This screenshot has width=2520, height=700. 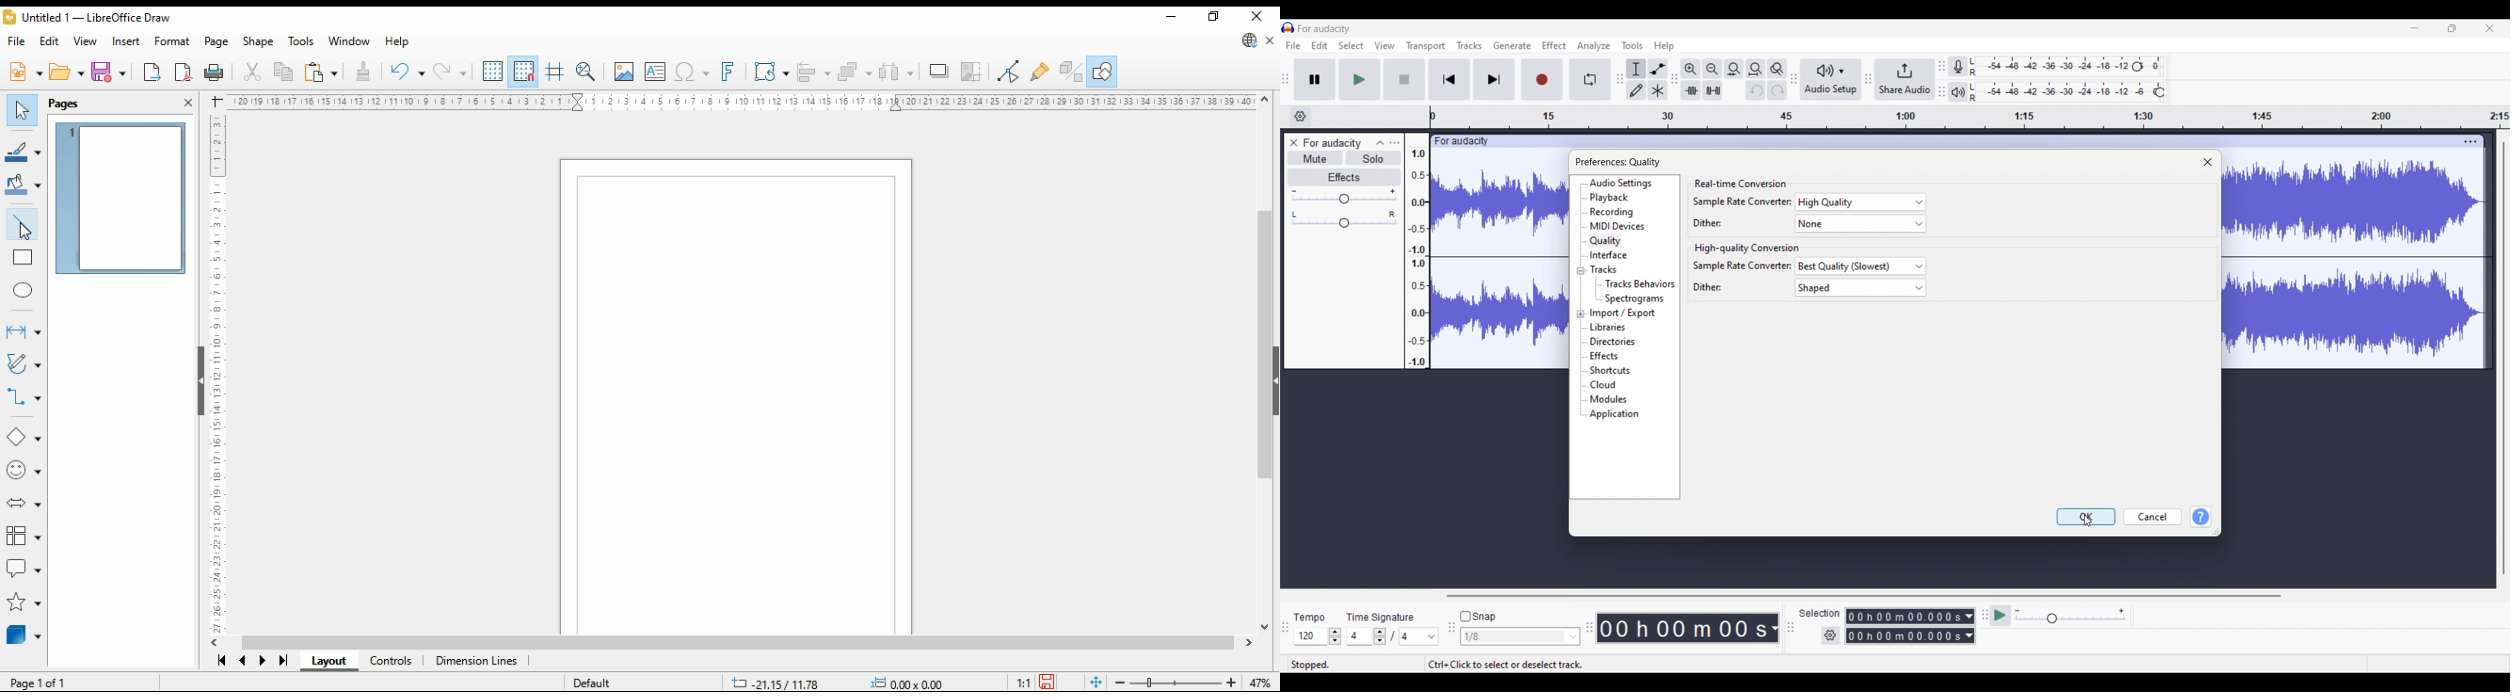 What do you see at coordinates (50, 40) in the screenshot?
I see `edit` at bounding box center [50, 40].